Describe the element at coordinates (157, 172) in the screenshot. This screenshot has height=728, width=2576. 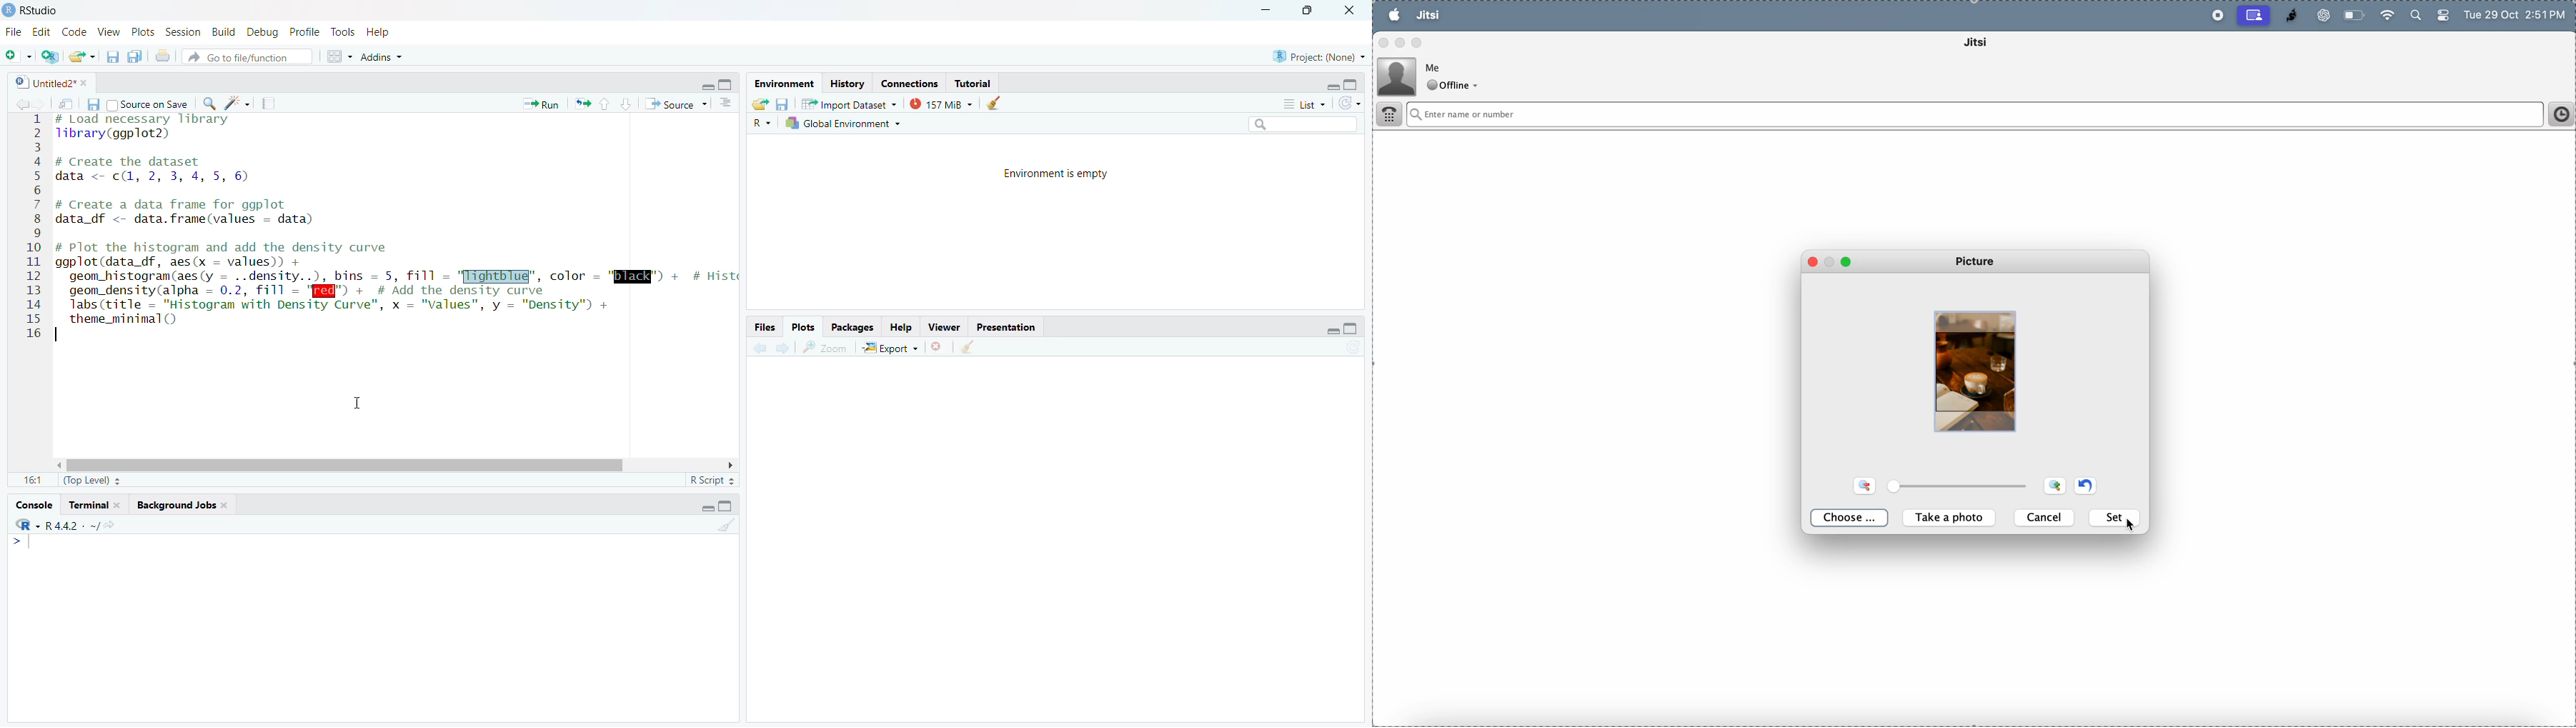
I see `# Create the dataset
data <- c(, 2, 3, 4, 5, 6)` at that location.